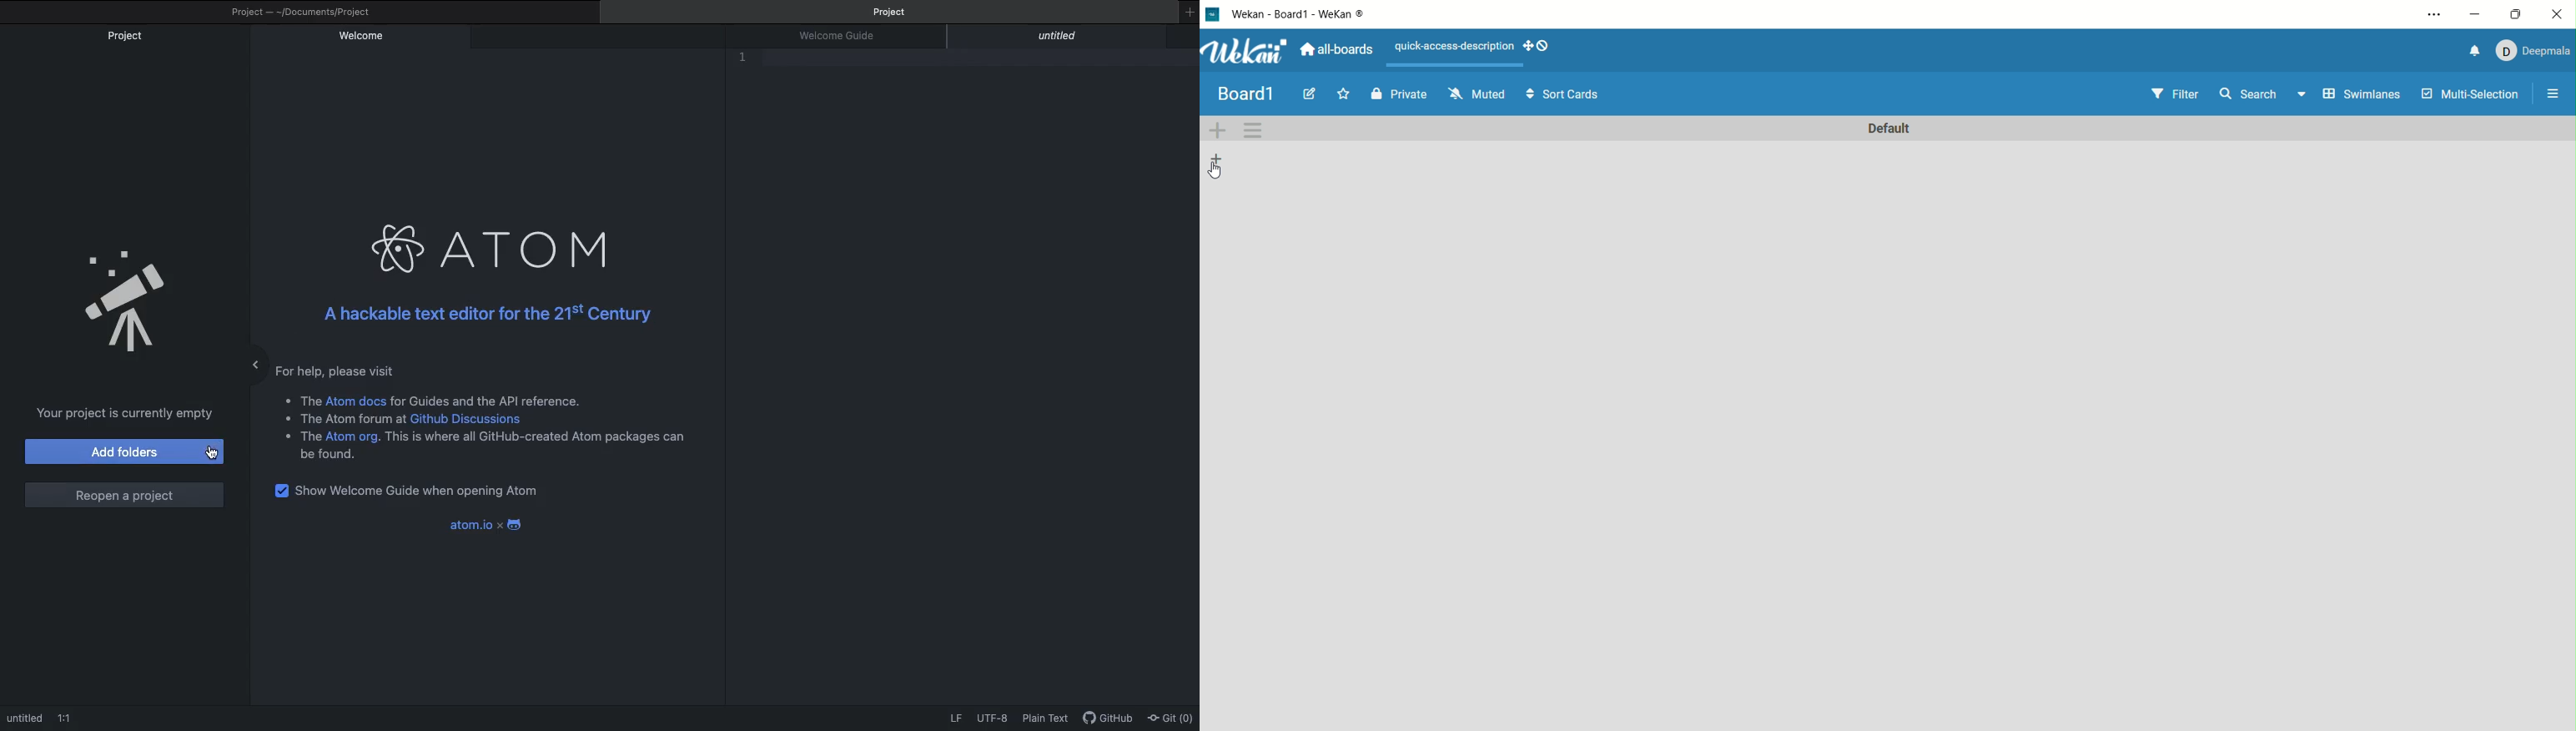 The image size is (2576, 756). I want to click on For help, please visit, so click(336, 371).